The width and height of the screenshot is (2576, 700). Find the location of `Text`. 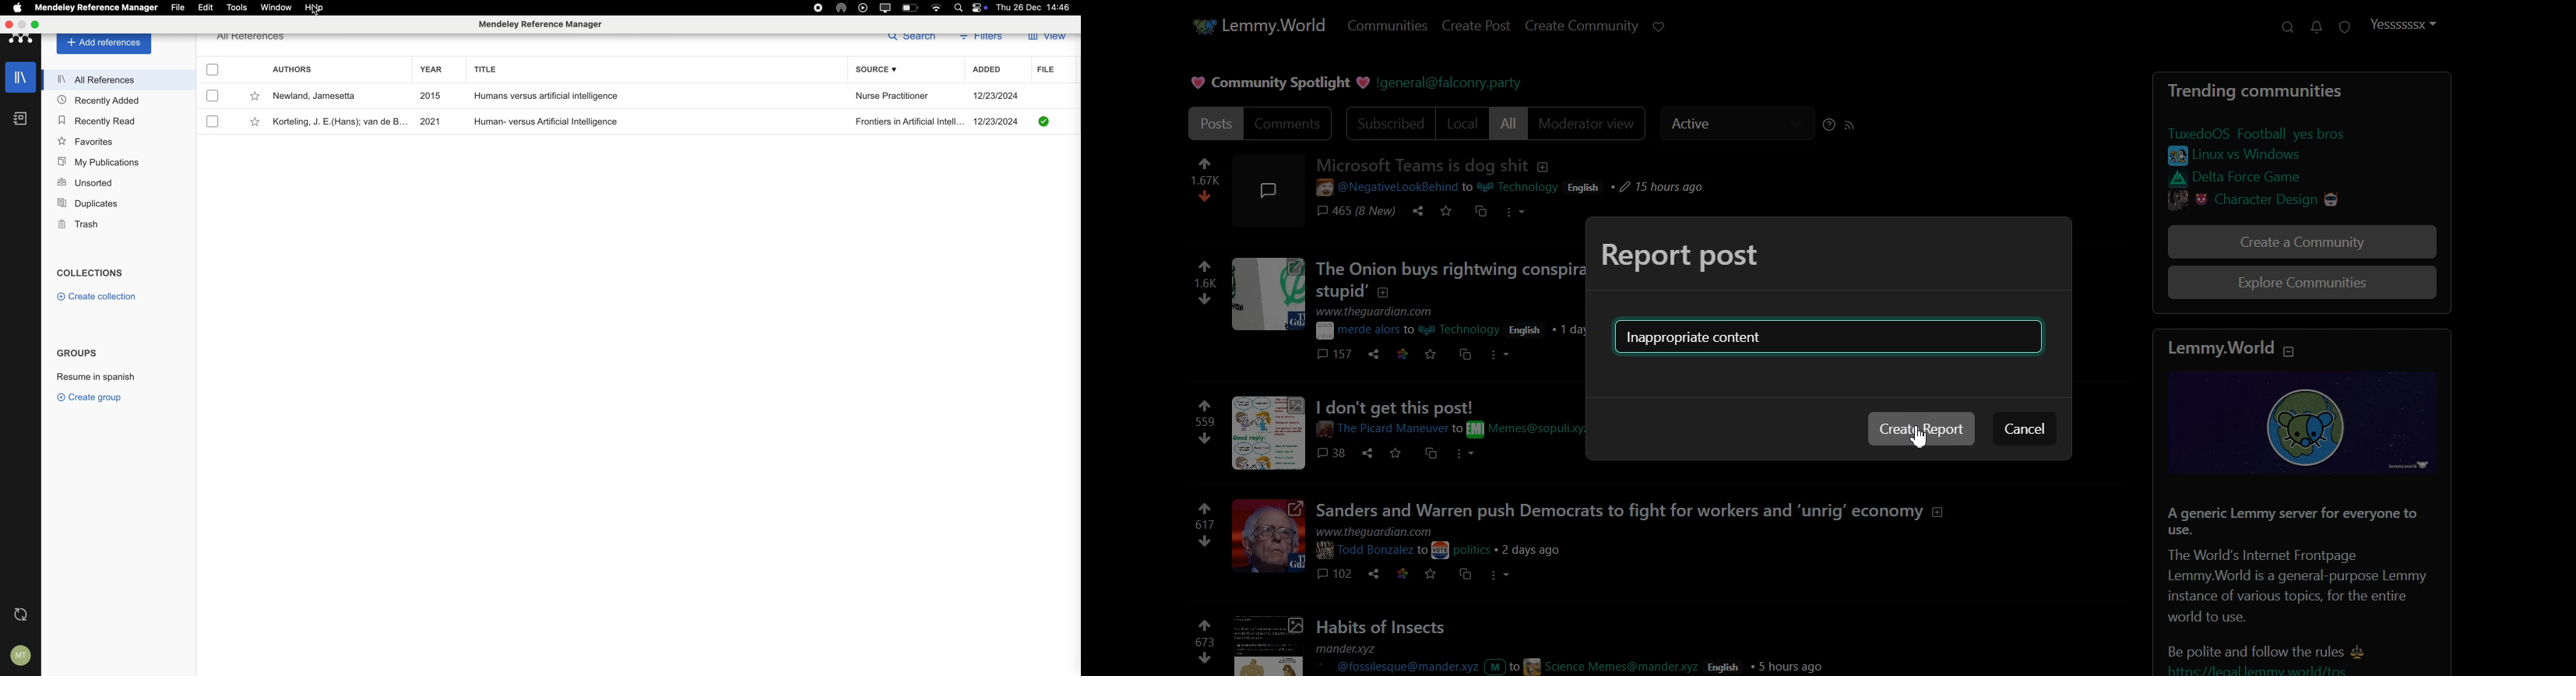

Text is located at coordinates (1277, 83).